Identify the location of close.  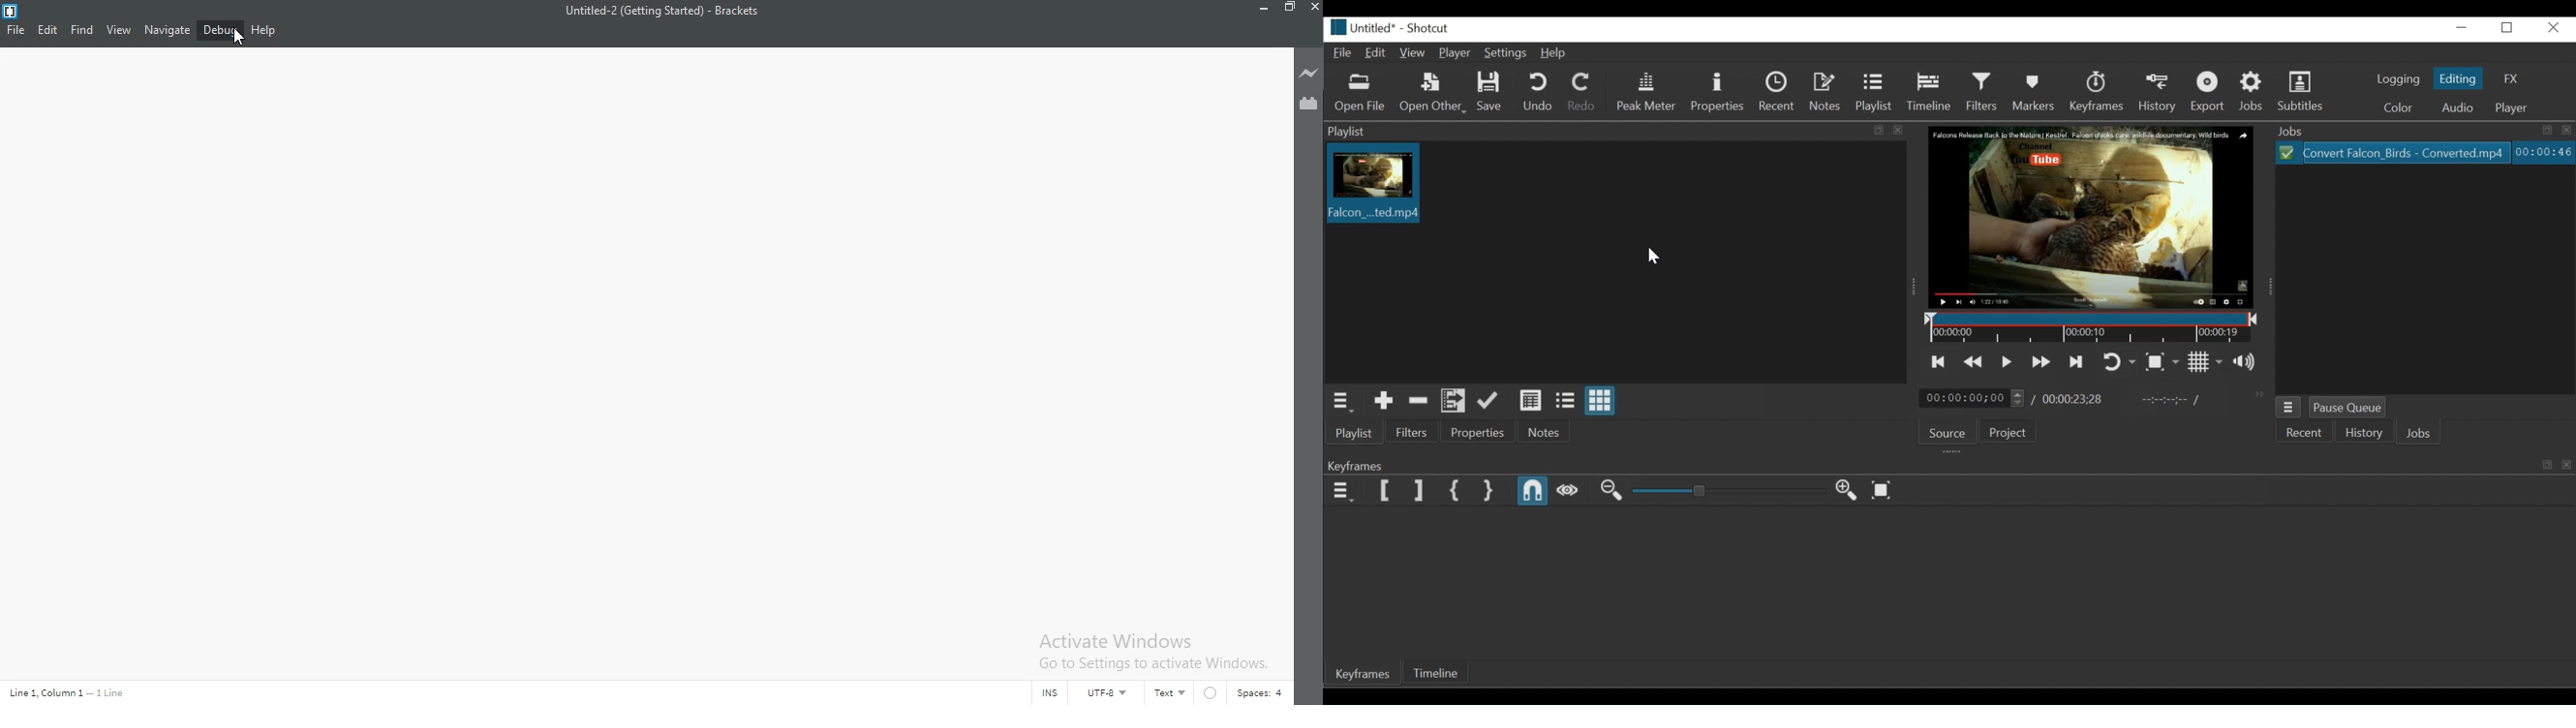
(1314, 8).